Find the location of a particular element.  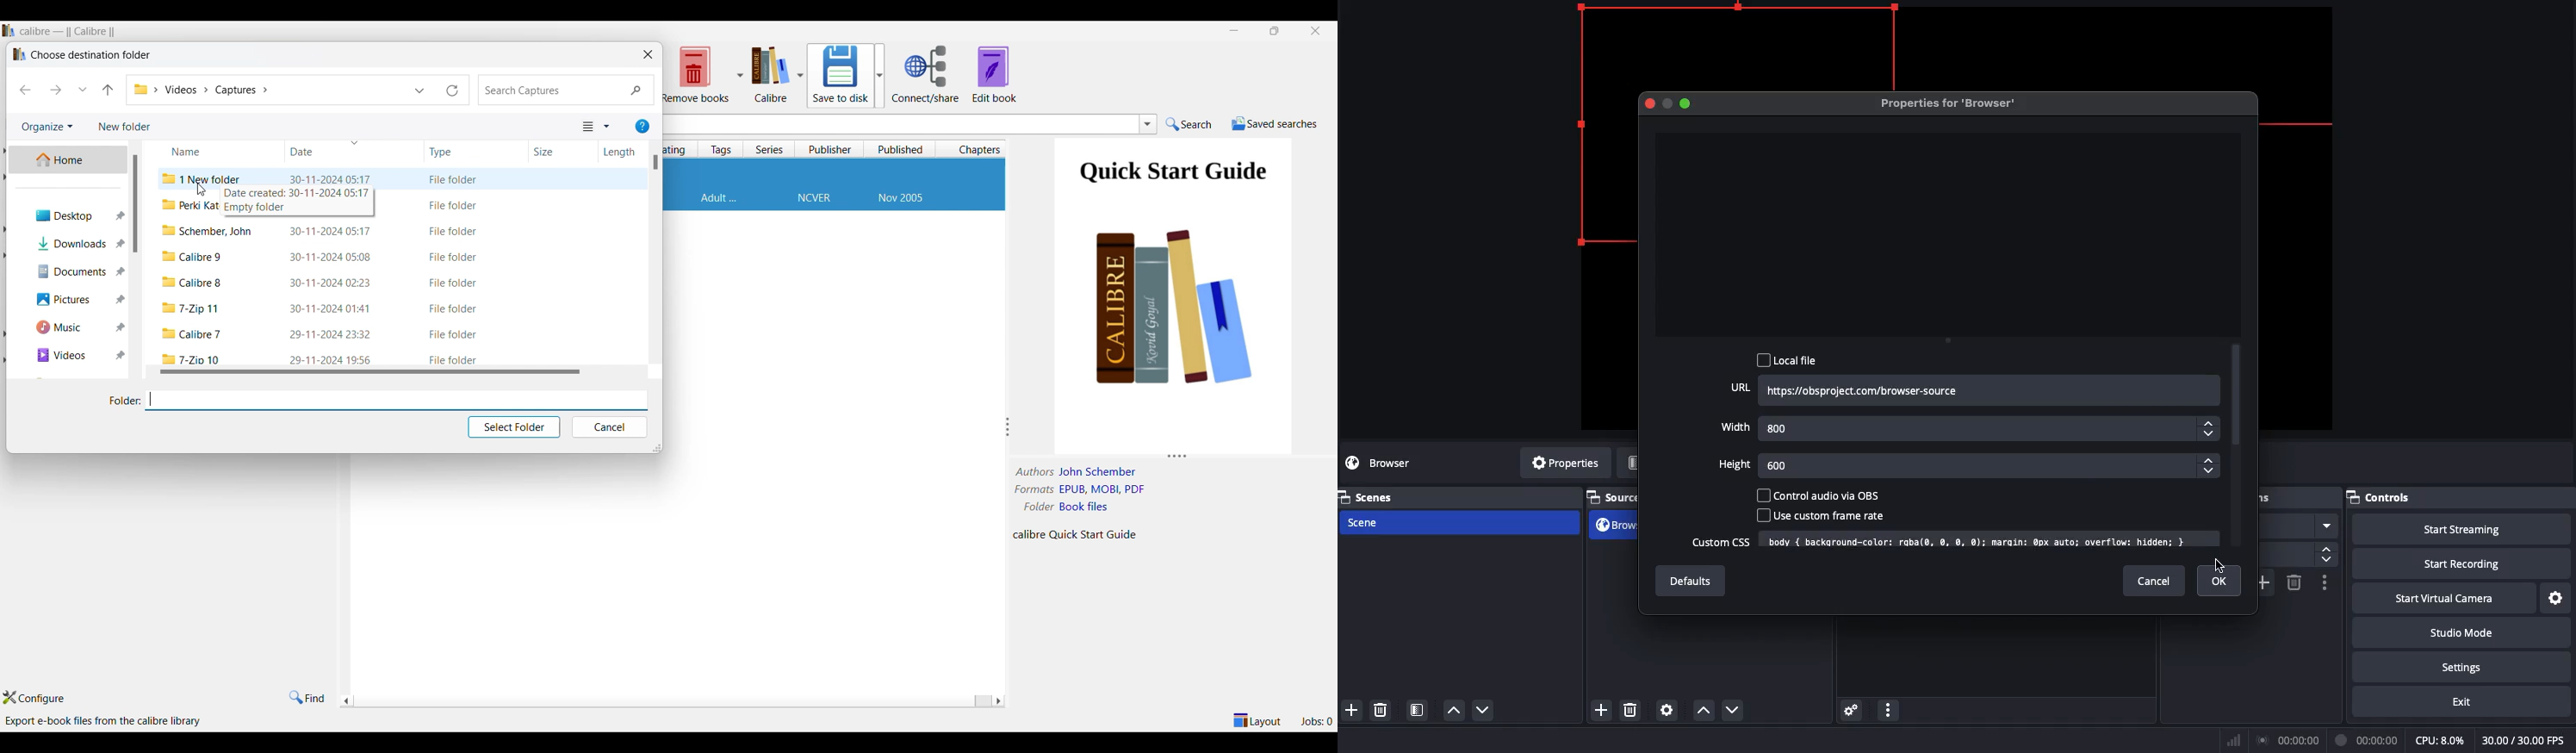

Height  is located at coordinates (1965, 465).